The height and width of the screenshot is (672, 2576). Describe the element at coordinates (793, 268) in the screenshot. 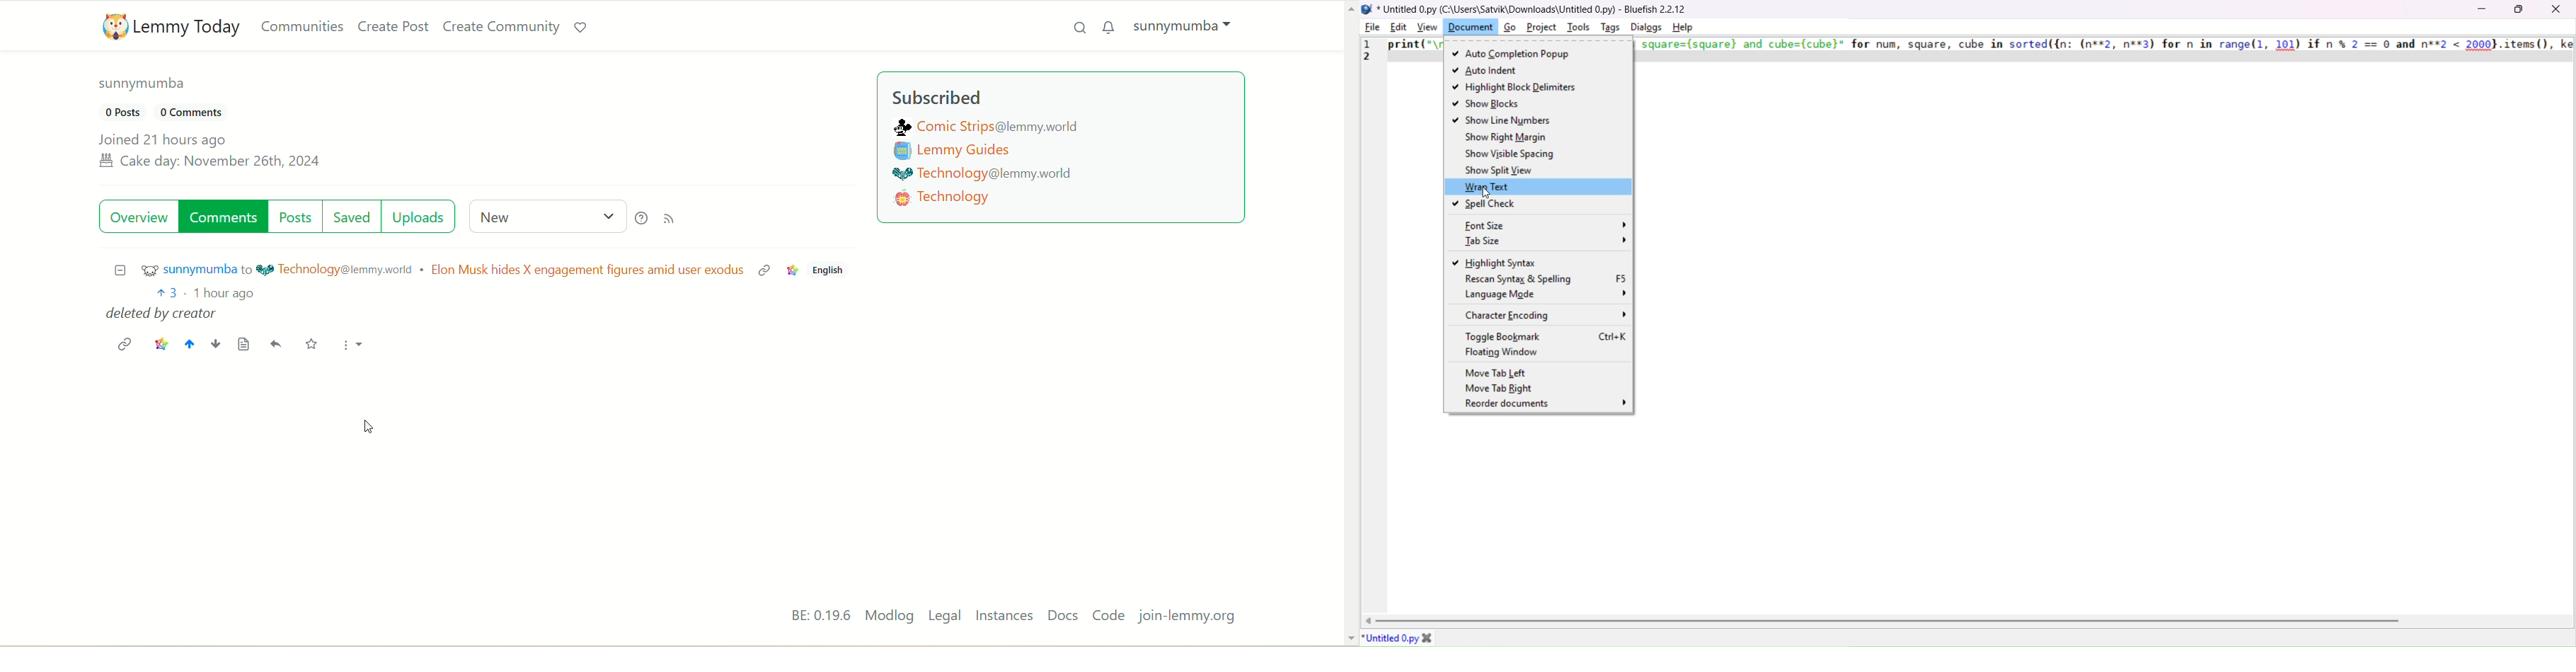

I see `context` at that location.